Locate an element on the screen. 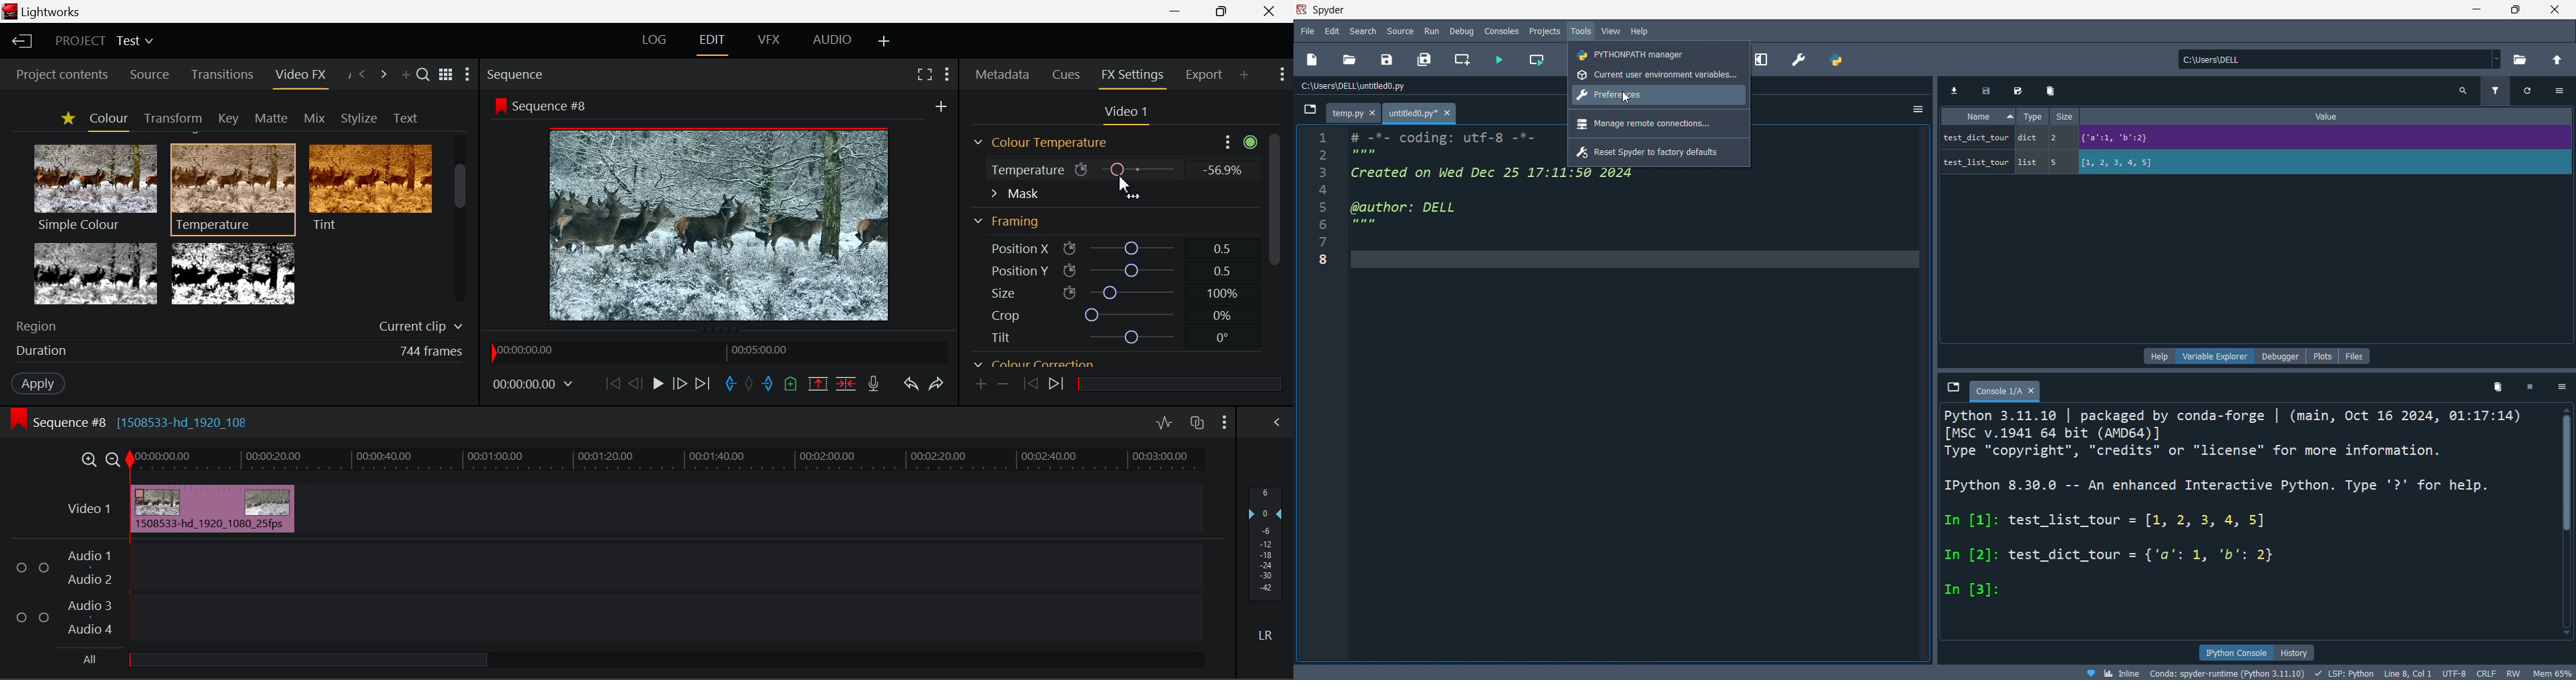 The image size is (2576, 700). Toggle auto track sync is located at coordinates (1197, 423).